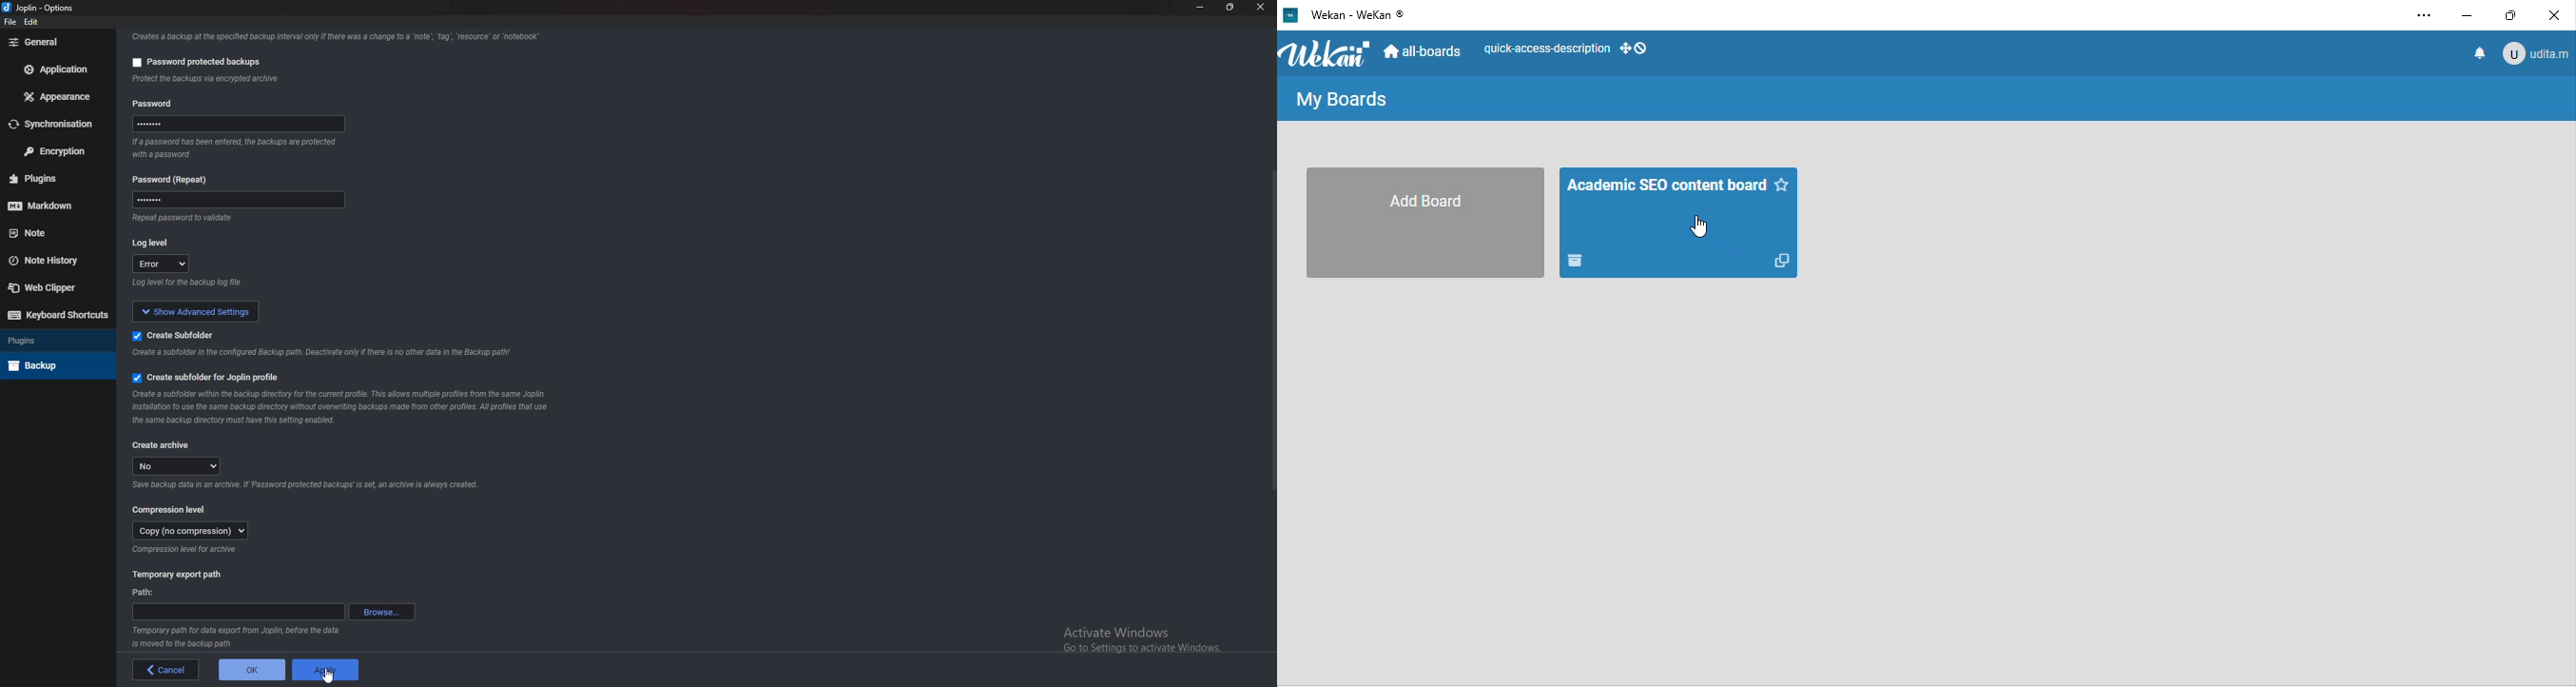  I want to click on path, so click(237, 612).